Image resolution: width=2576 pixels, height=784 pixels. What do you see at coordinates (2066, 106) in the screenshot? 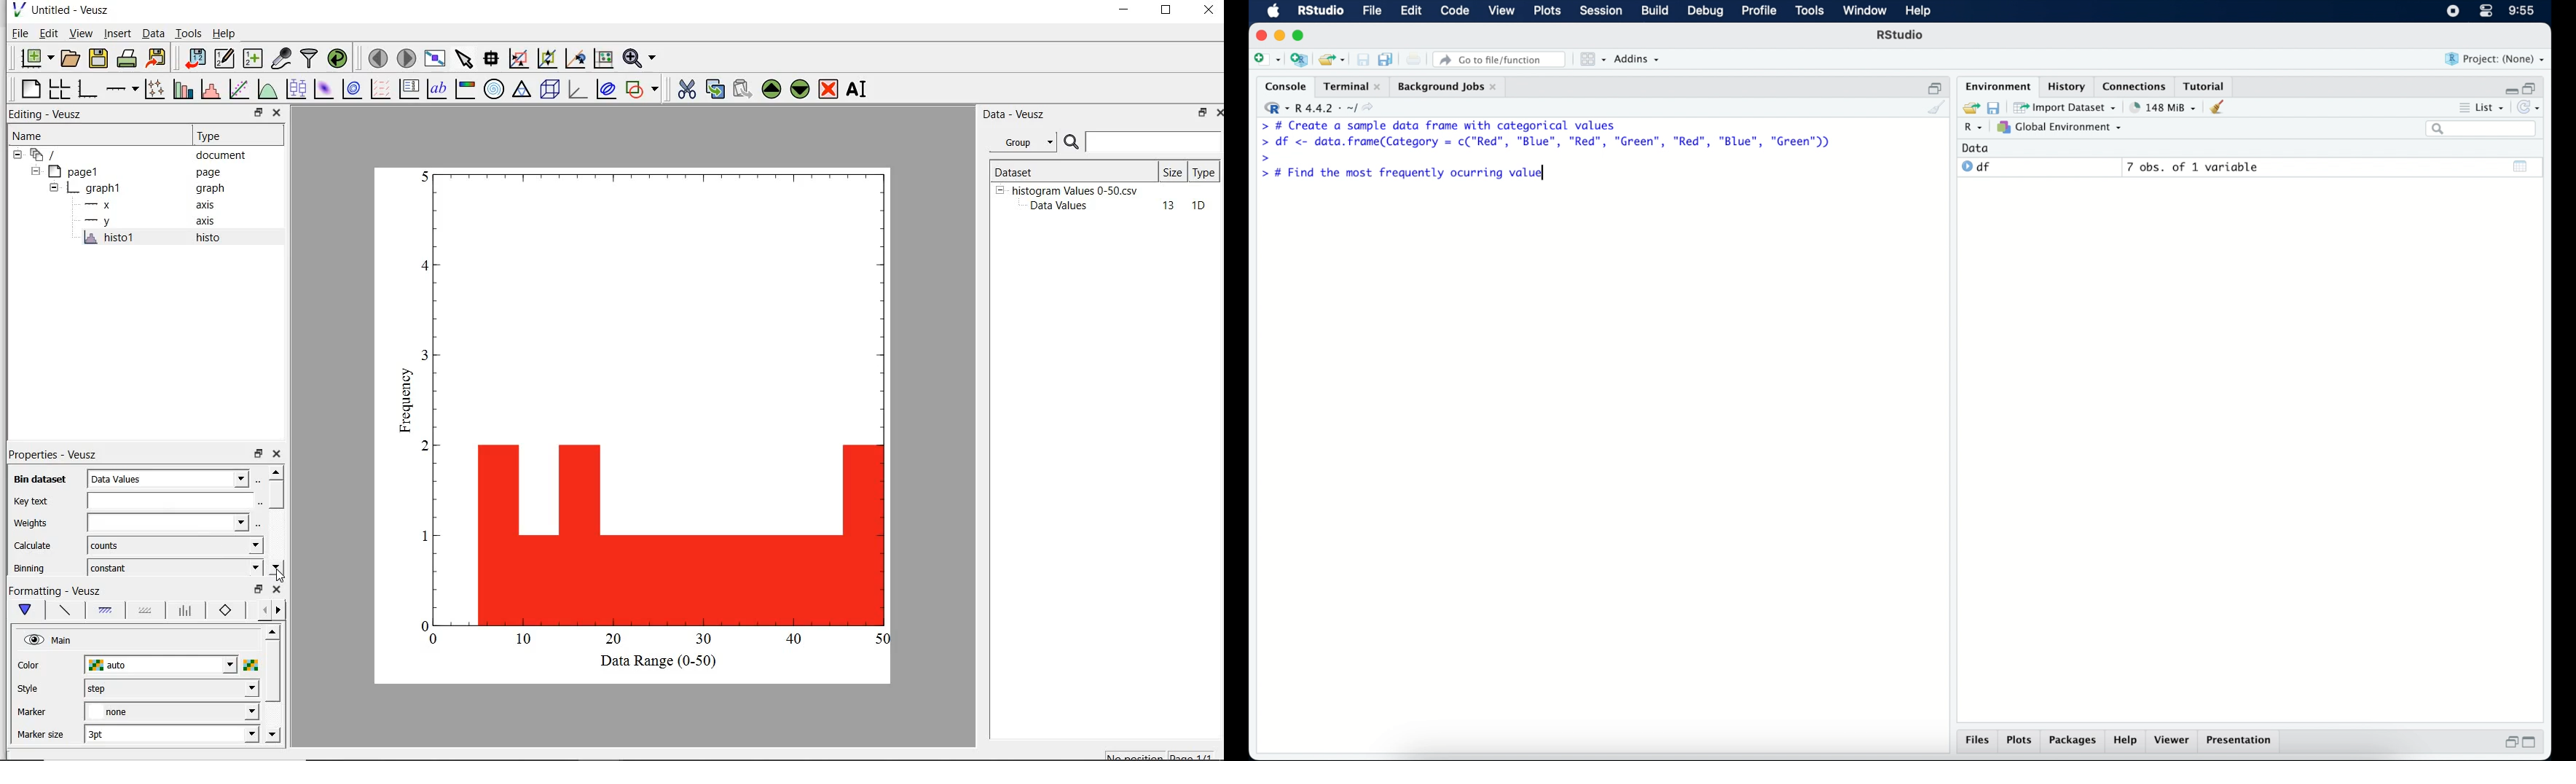
I see `import dataset` at bounding box center [2066, 106].